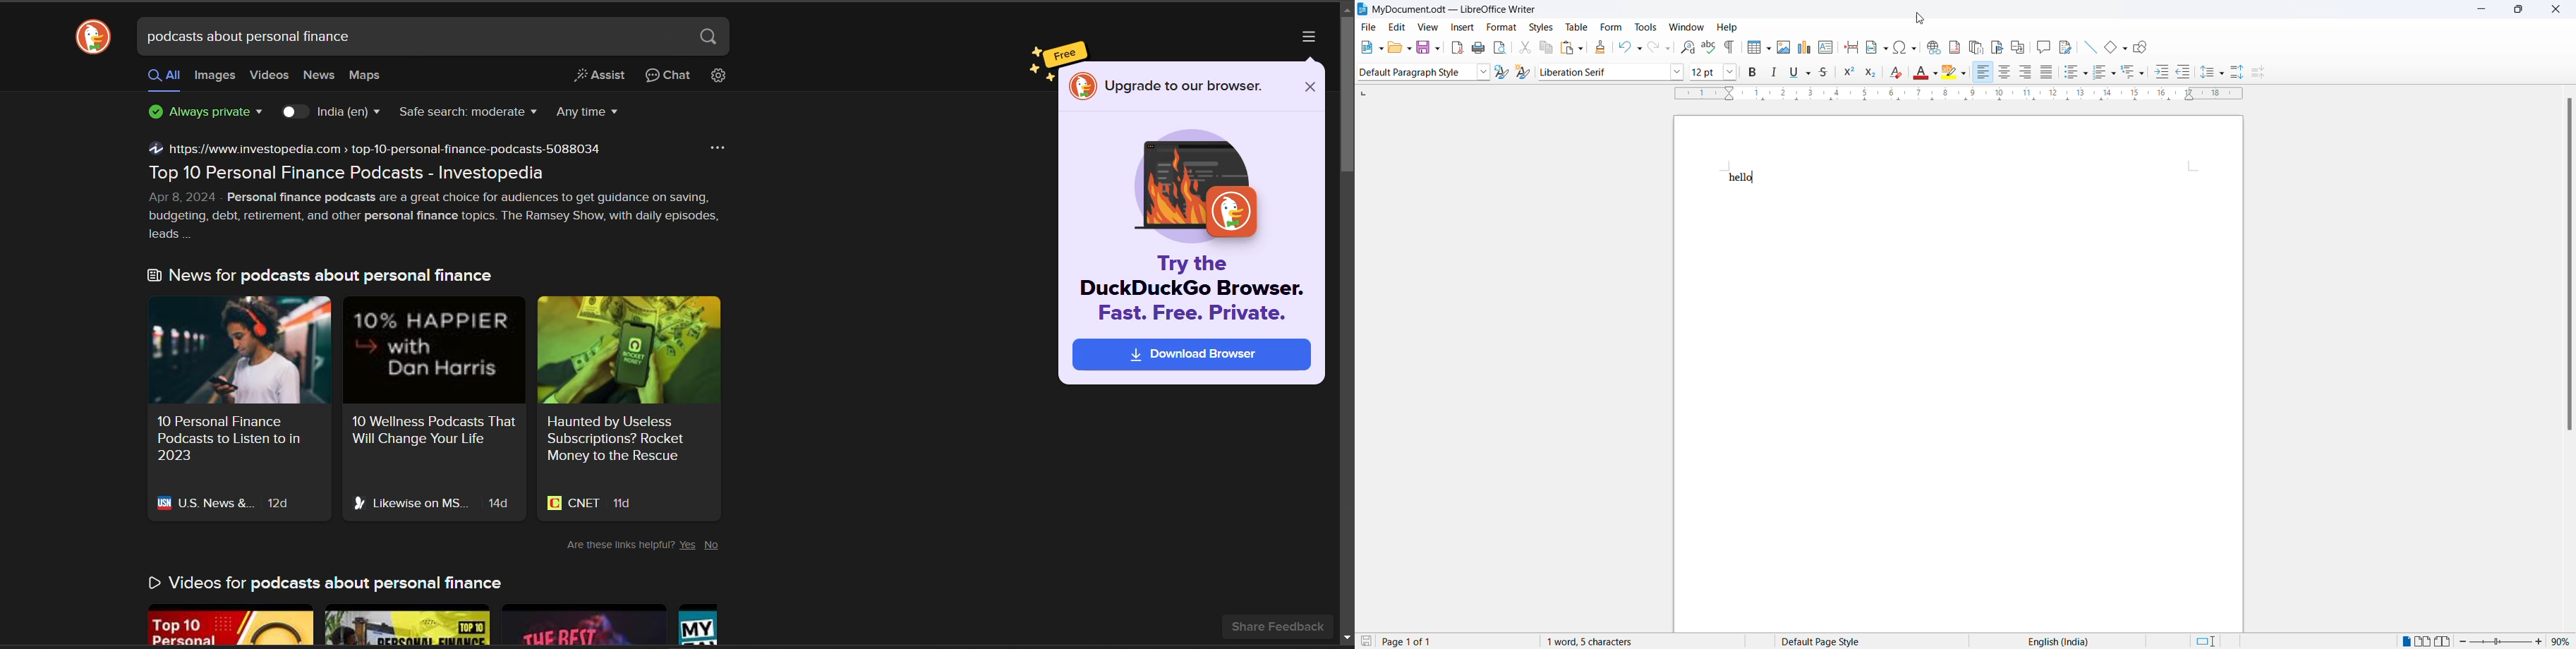 The width and height of the screenshot is (2576, 672). I want to click on Highlight colour options, so click(1954, 73).